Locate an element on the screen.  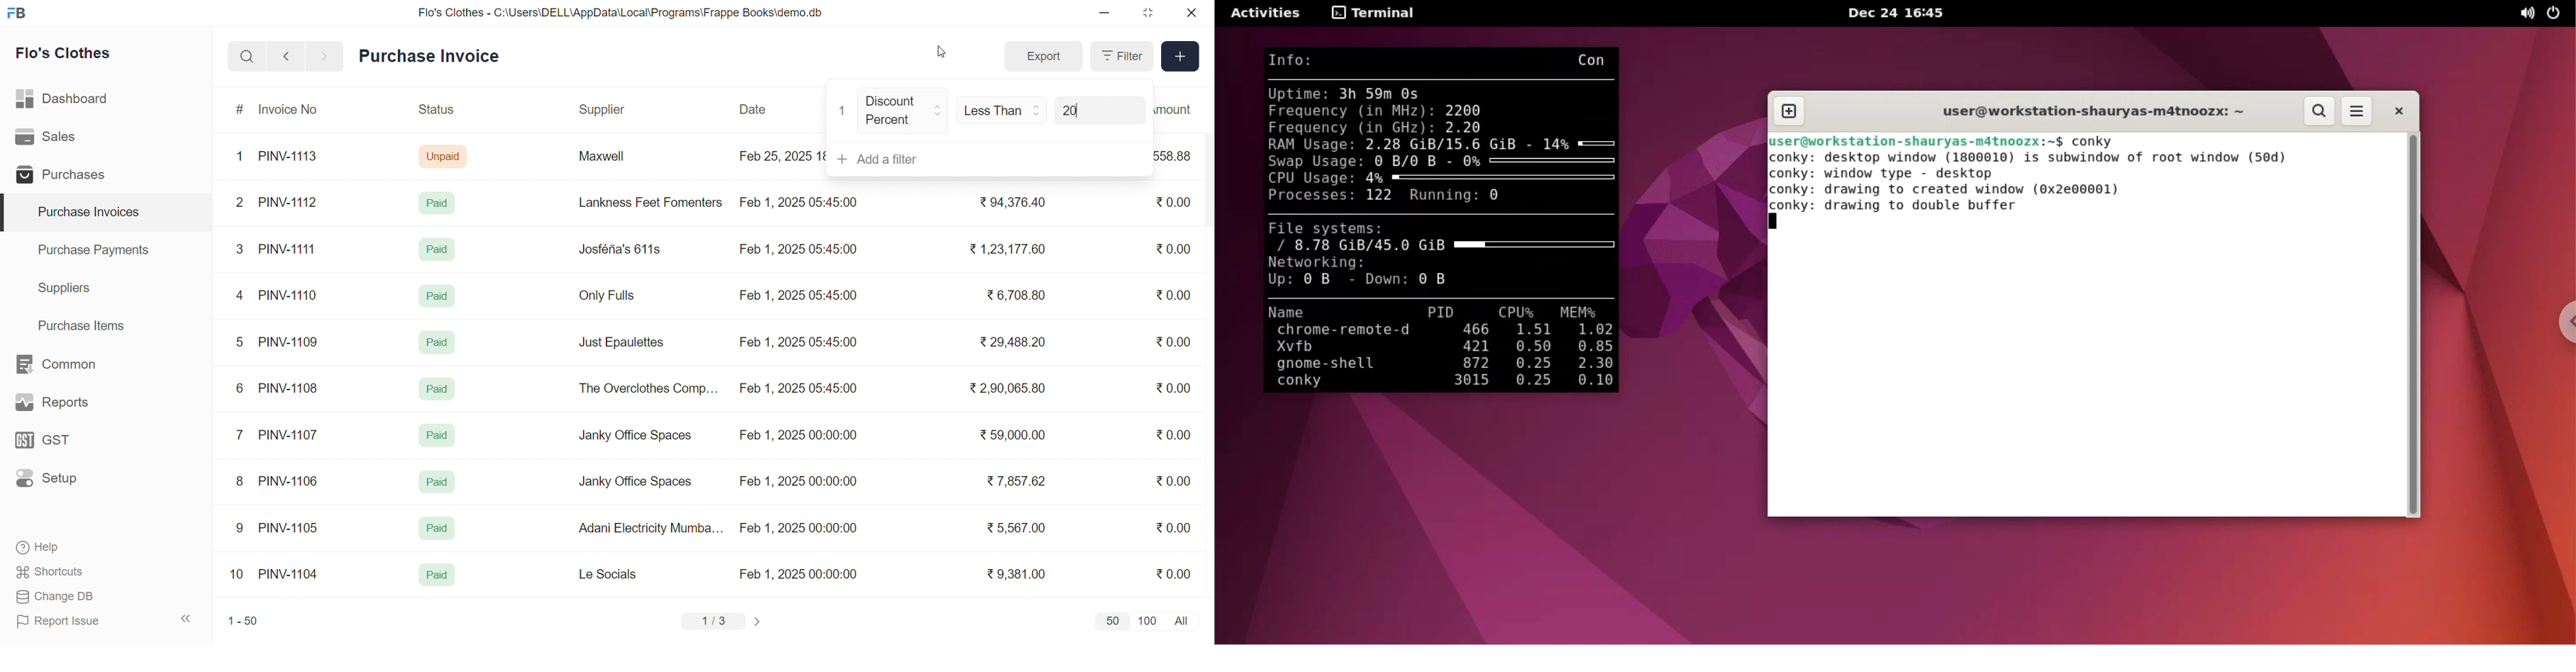
Discount Percent is located at coordinates (904, 111).